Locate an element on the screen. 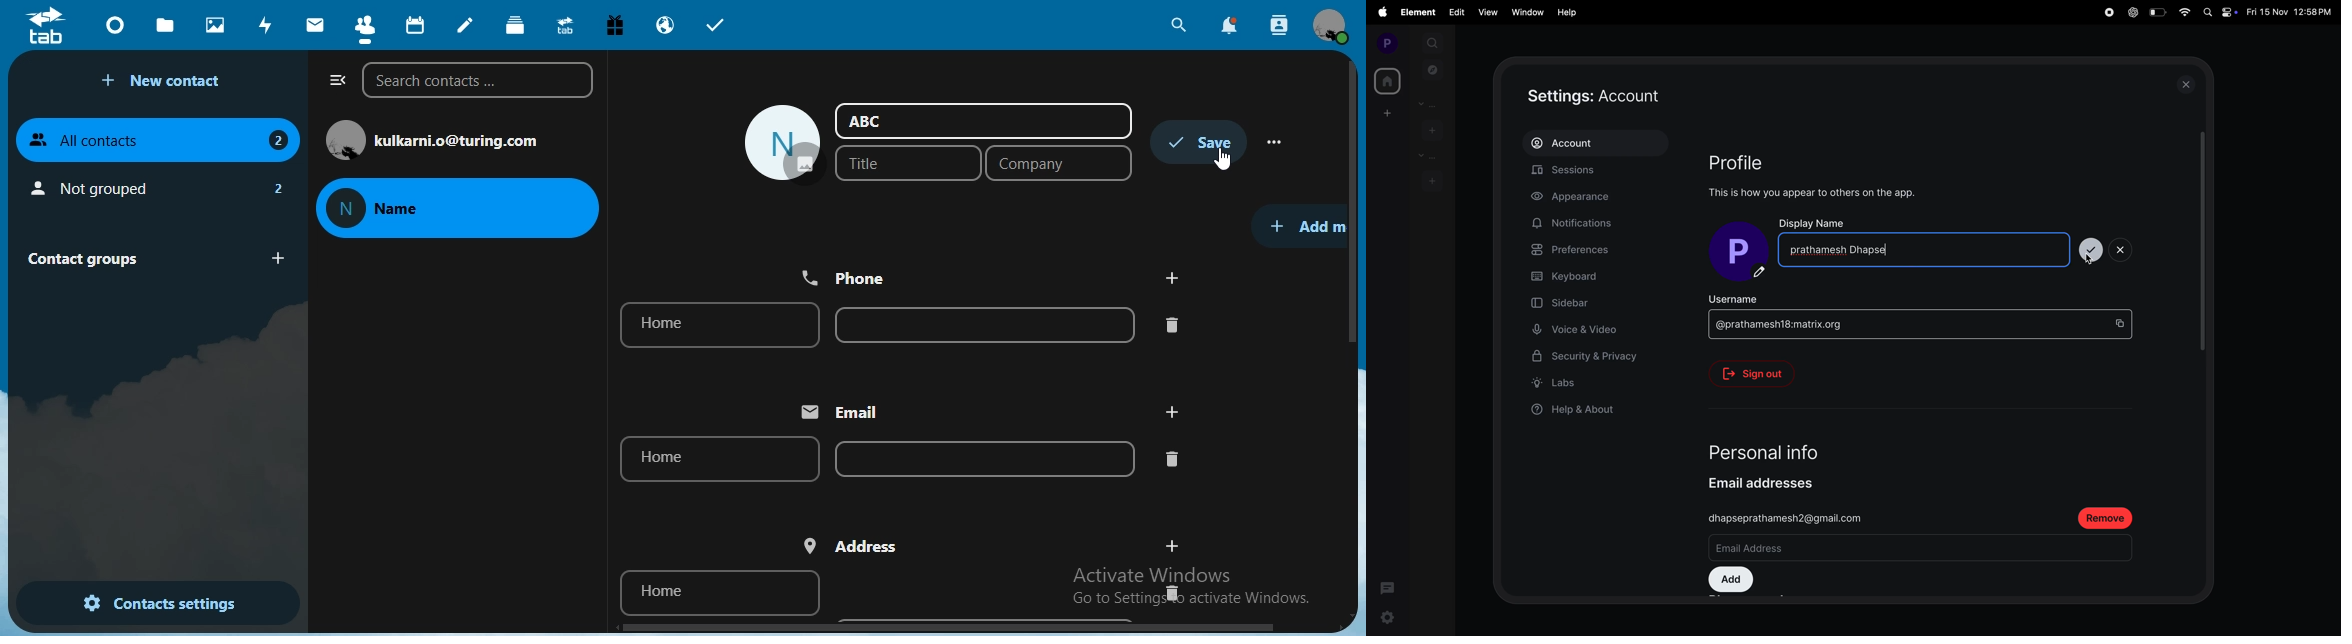 This screenshot has height=644, width=2352. view profile is located at coordinates (1333, 28).